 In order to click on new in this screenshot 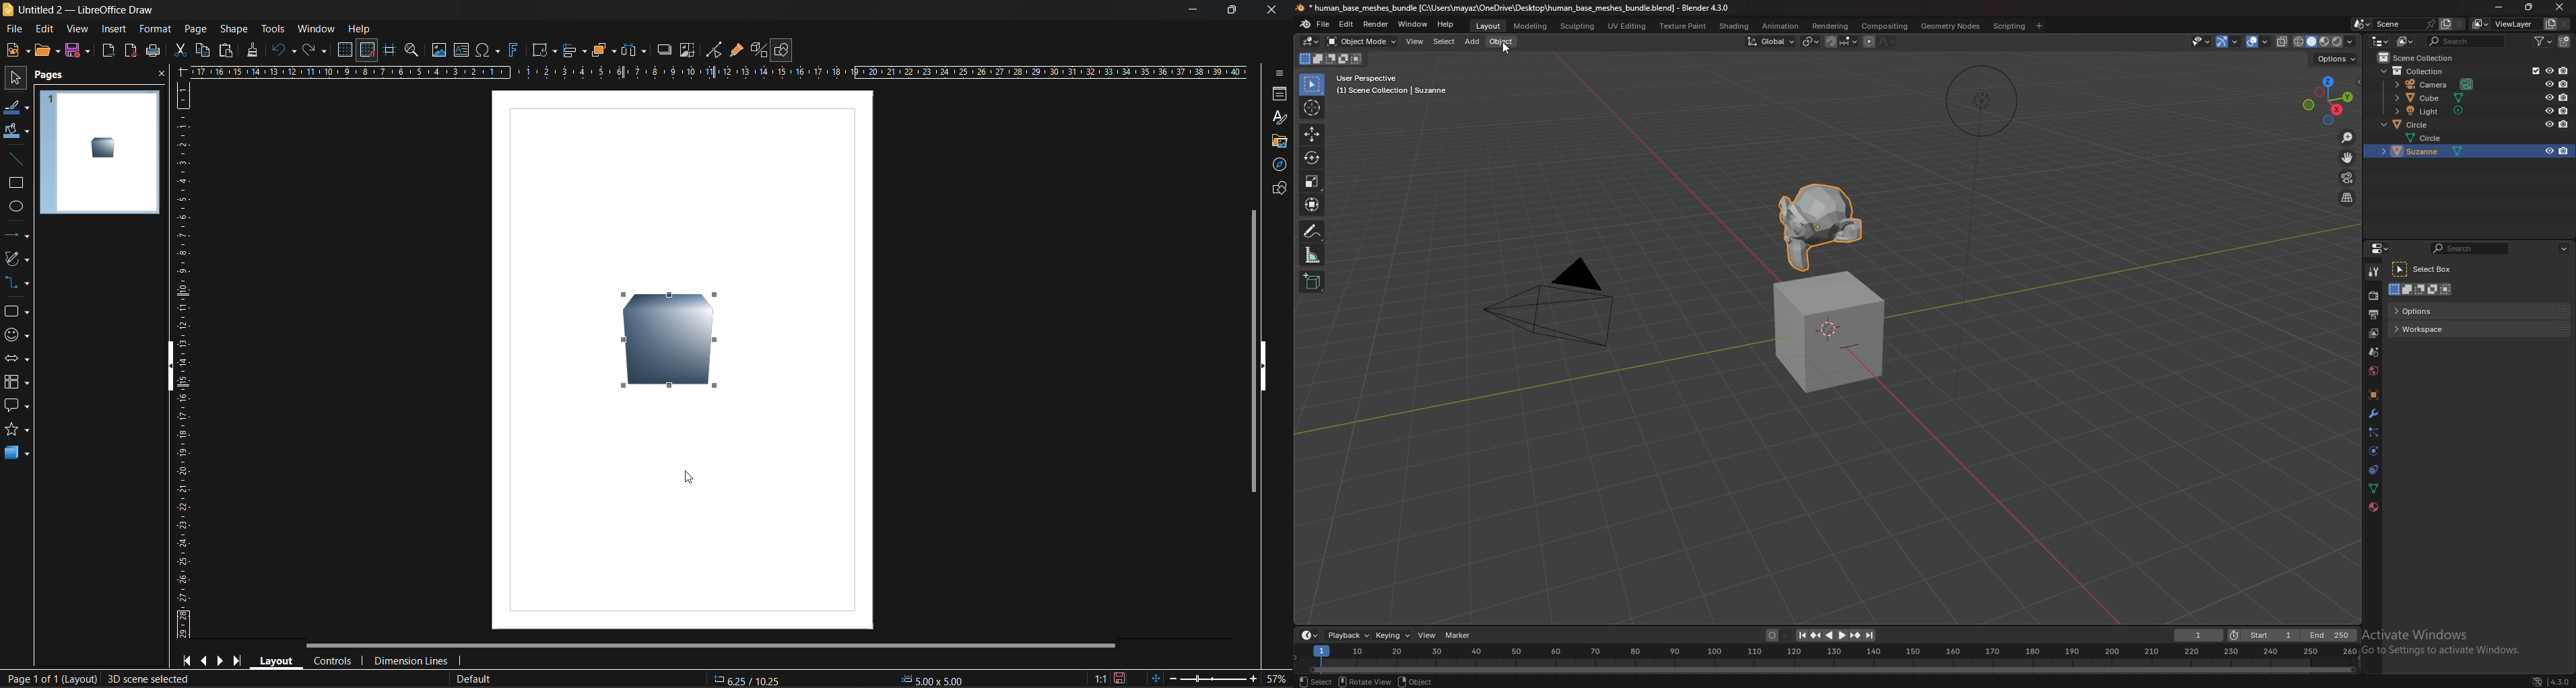, I will do `click(18, 51)`.